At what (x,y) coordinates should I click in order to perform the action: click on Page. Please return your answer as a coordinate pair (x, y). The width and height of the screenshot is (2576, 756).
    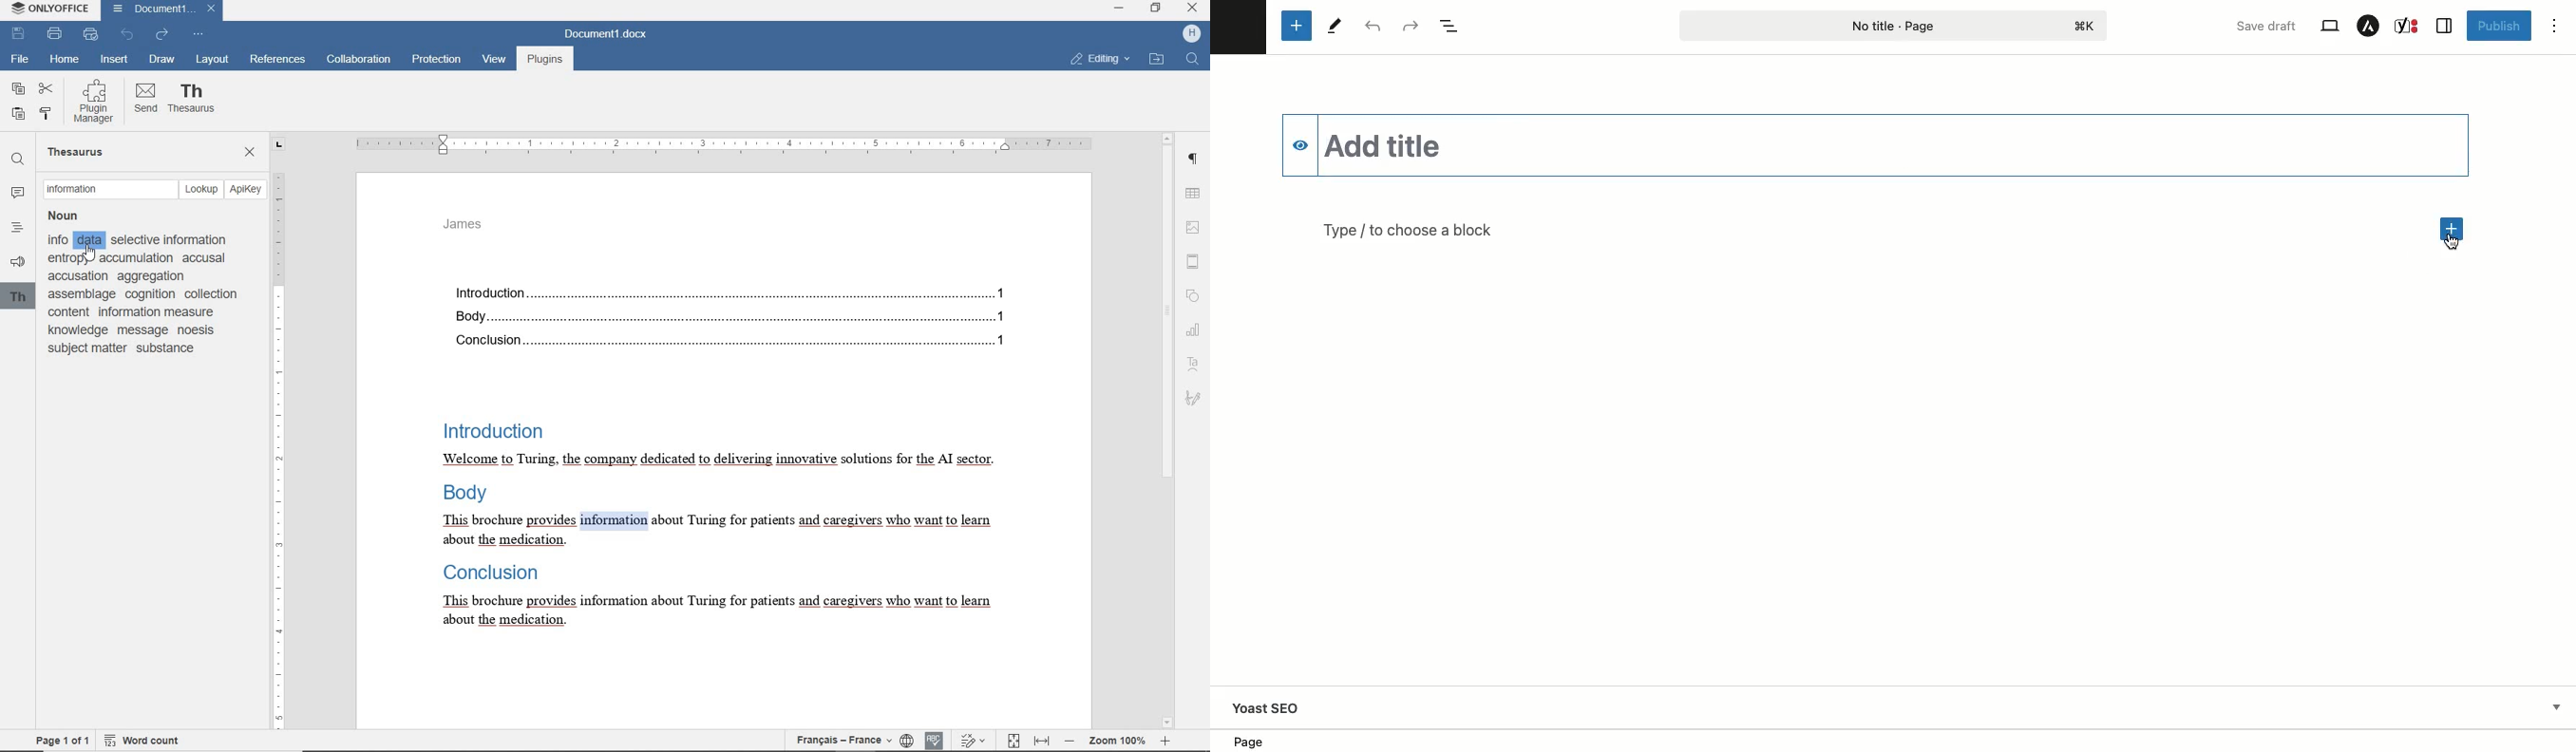
    Looking at the image, I should click on (1894, 25).